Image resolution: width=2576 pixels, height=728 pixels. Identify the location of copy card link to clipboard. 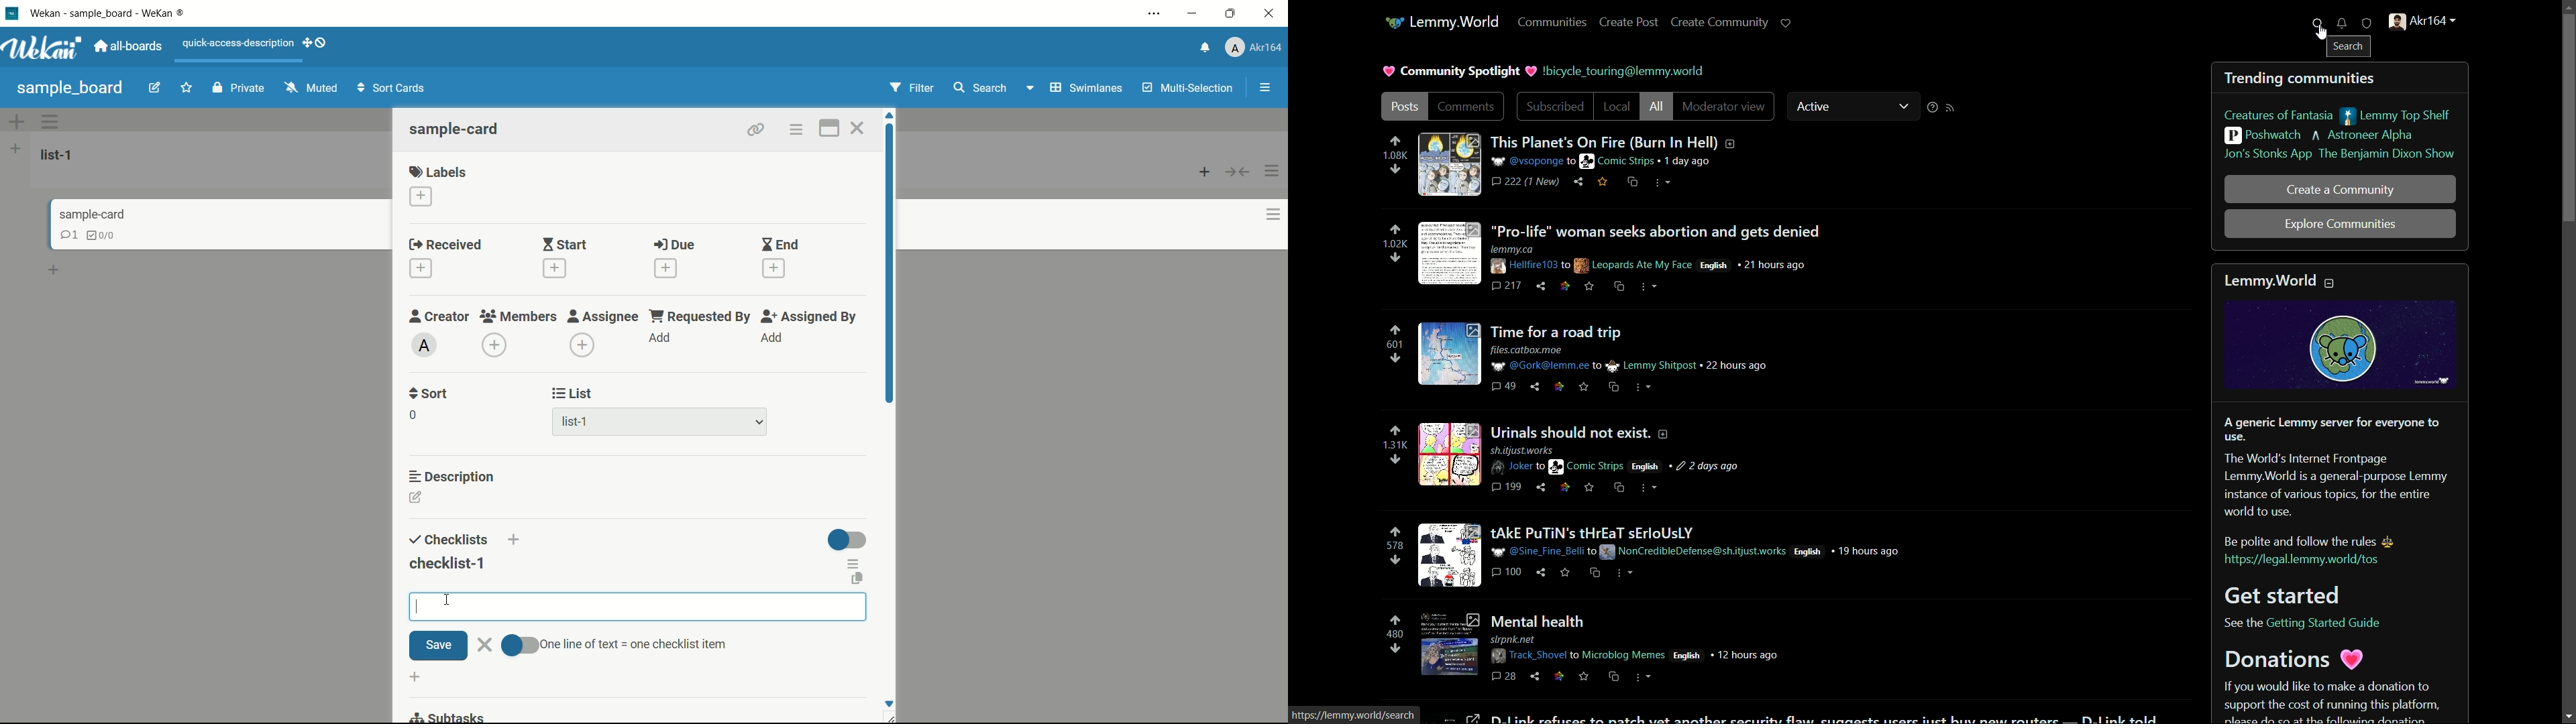
(756, 131).